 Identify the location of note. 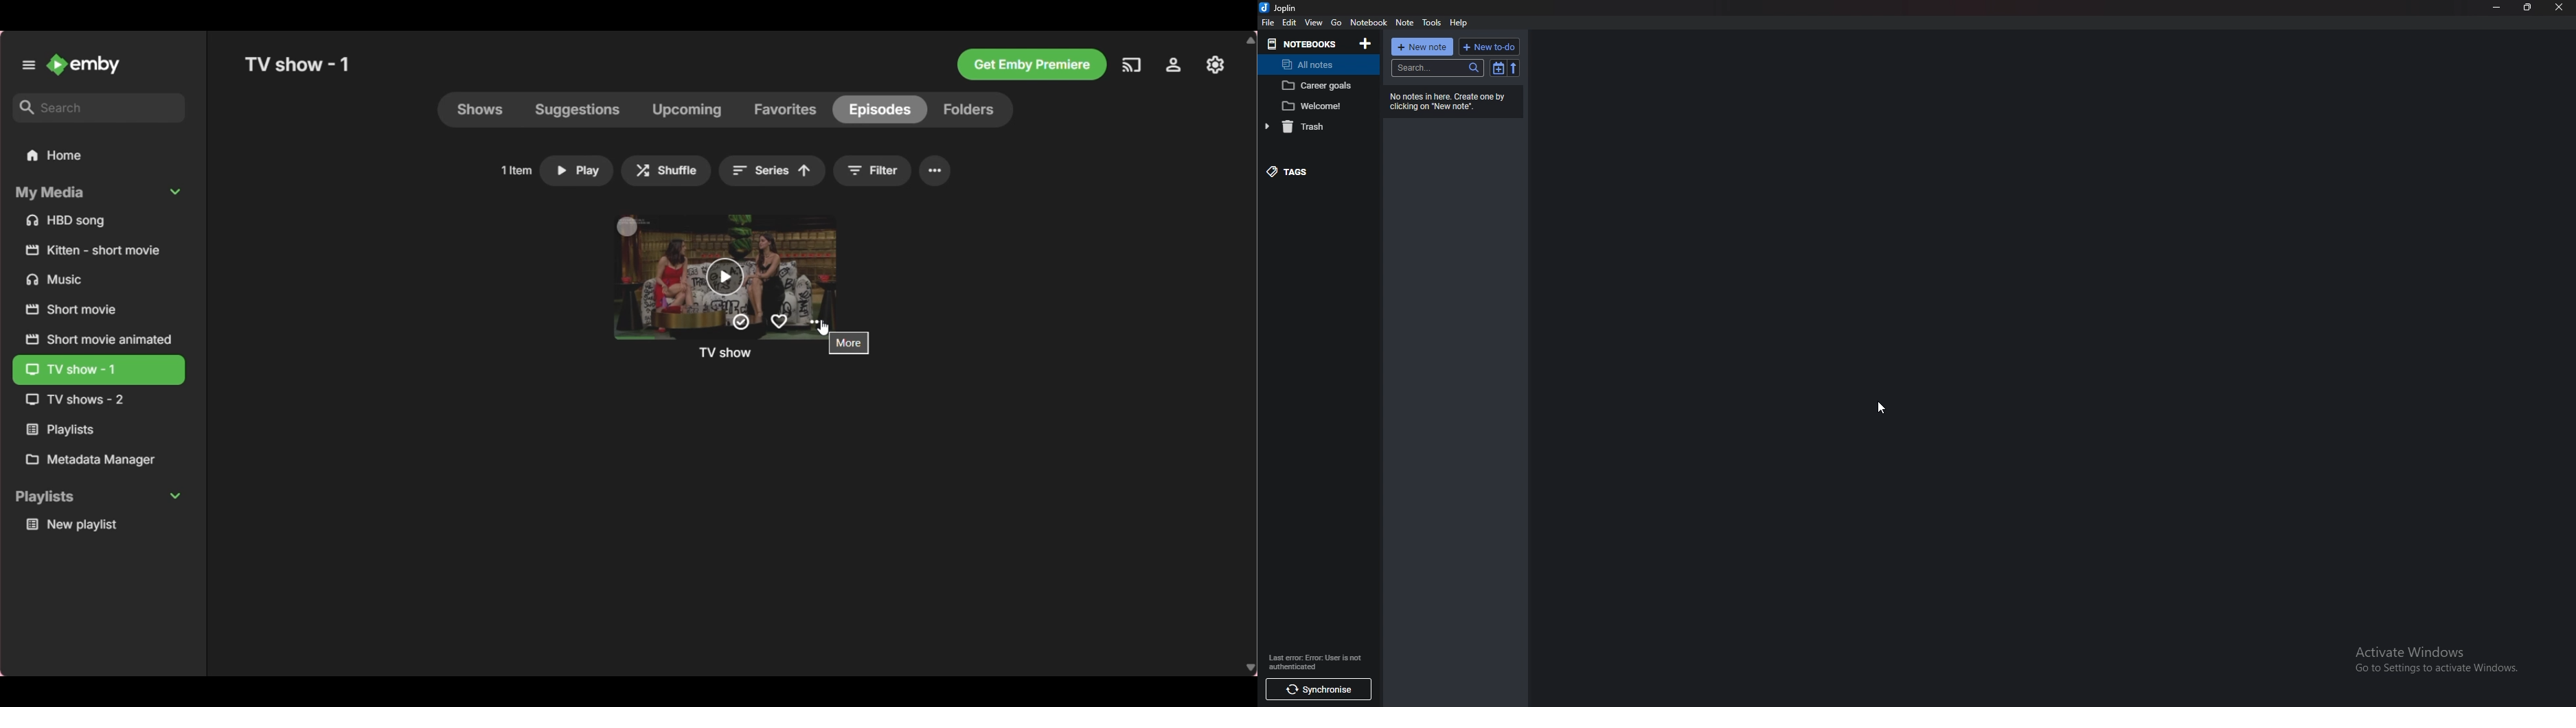
(1406, 23).